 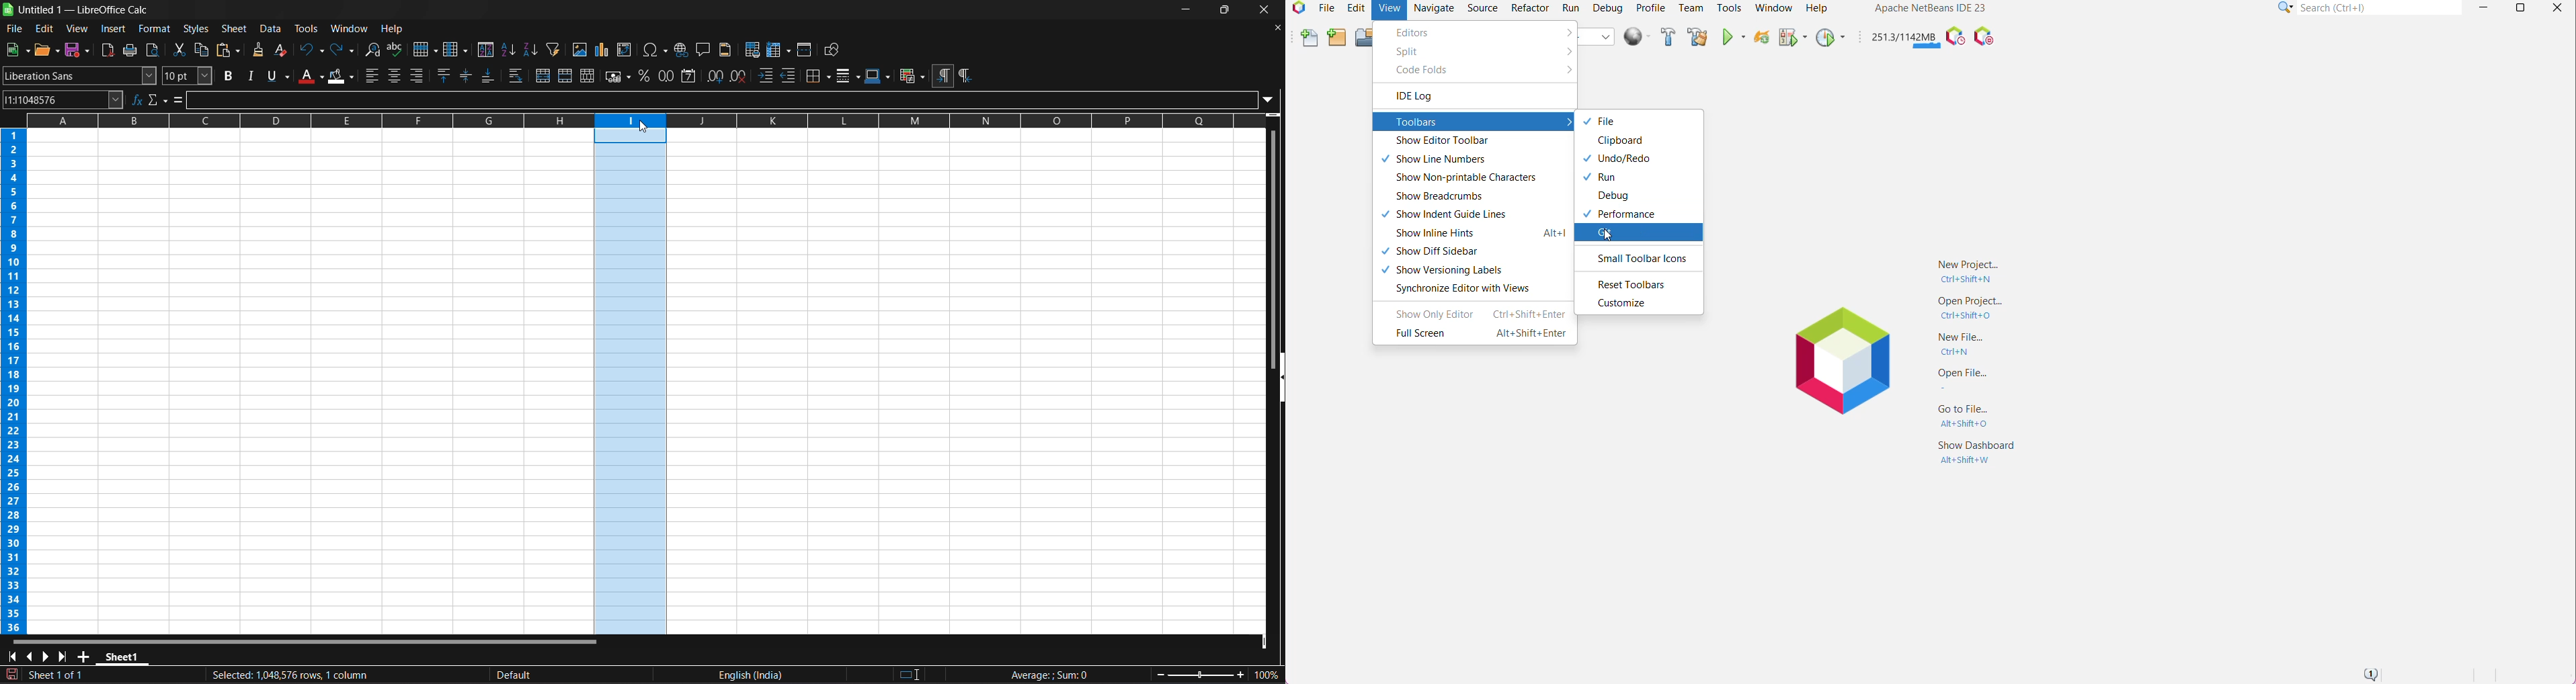 I want to click on remove decimal place, so click(x=738, y=77).